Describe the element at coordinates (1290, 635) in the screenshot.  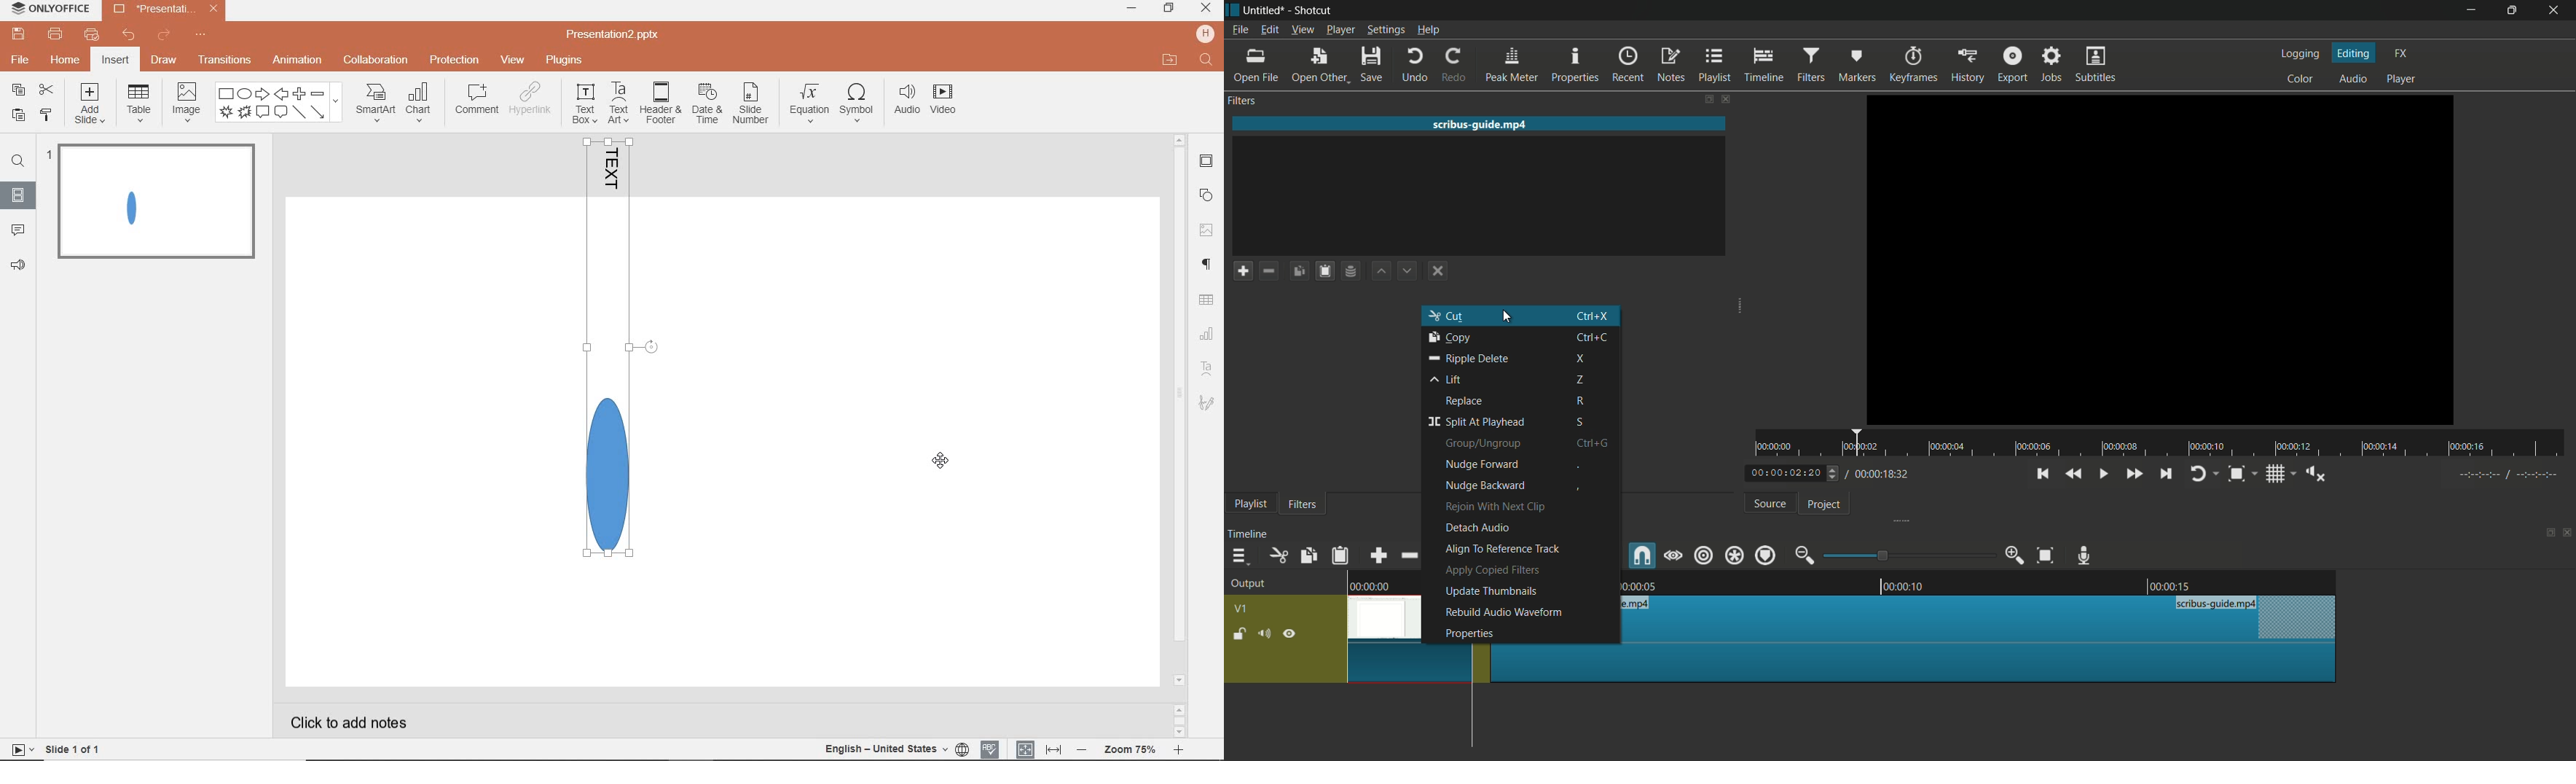
I see `hide` at that location.